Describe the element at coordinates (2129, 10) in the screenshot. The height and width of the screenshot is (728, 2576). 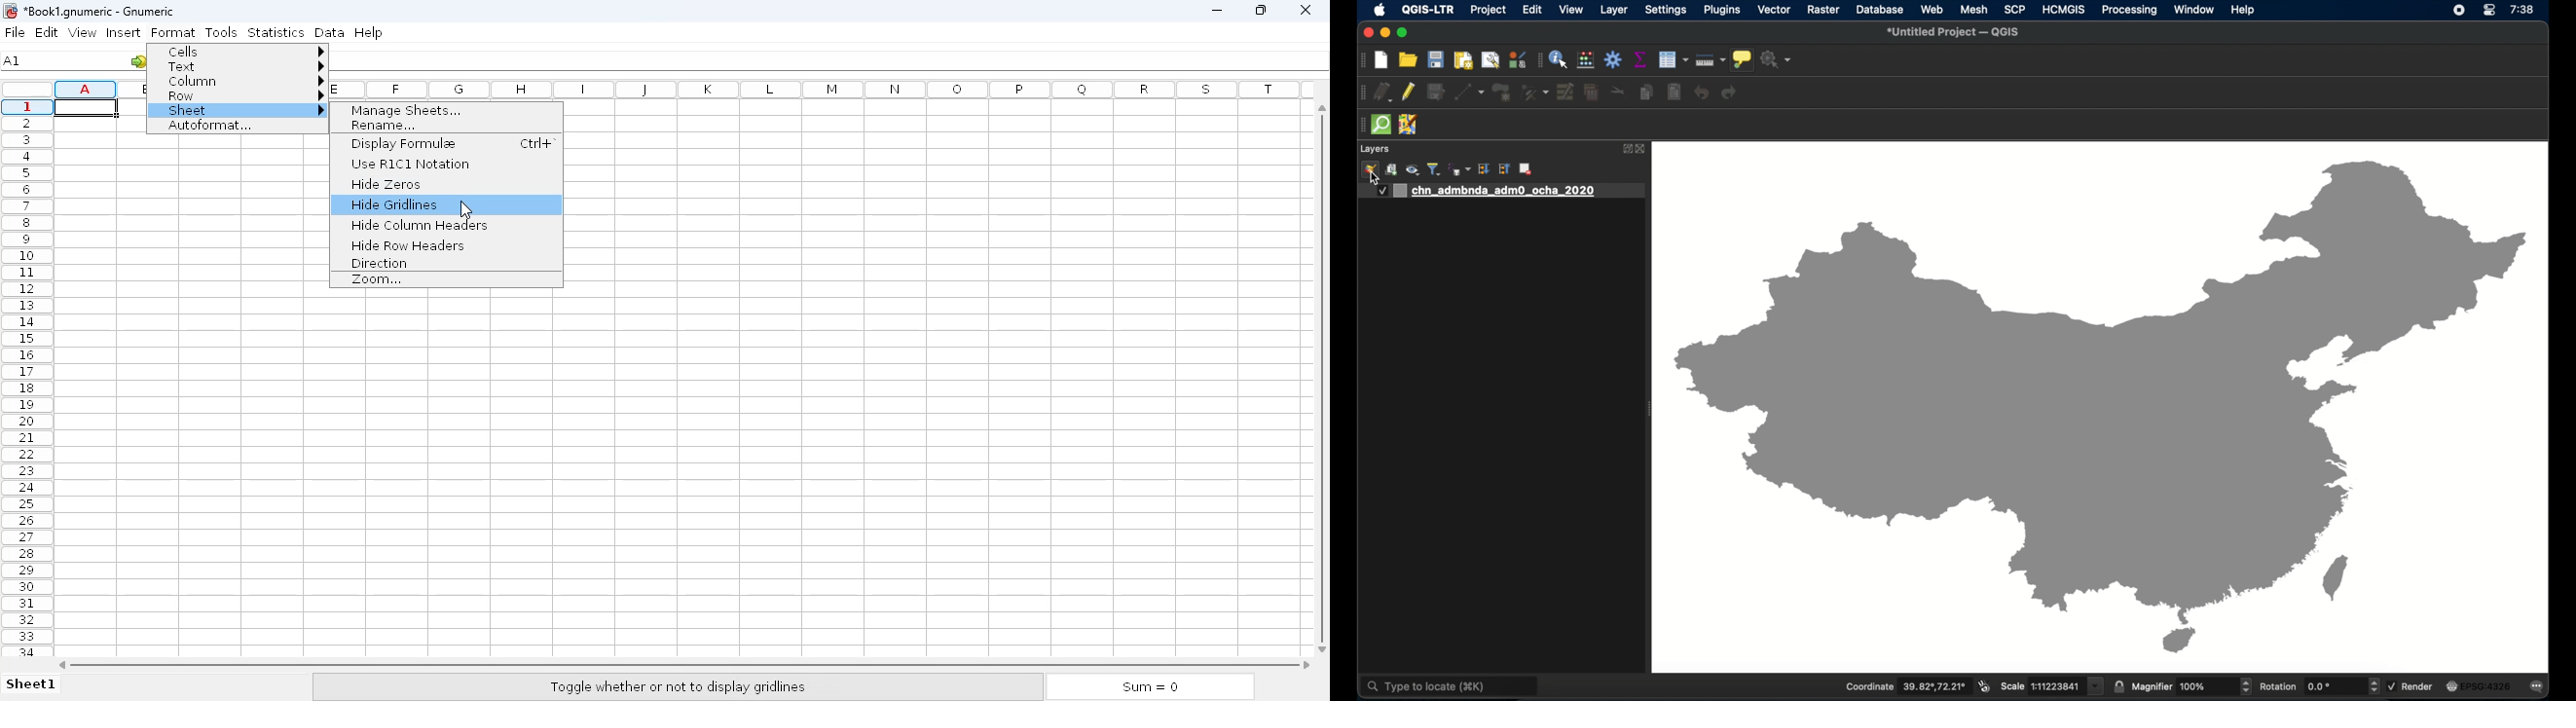
I see `processing` at that location.